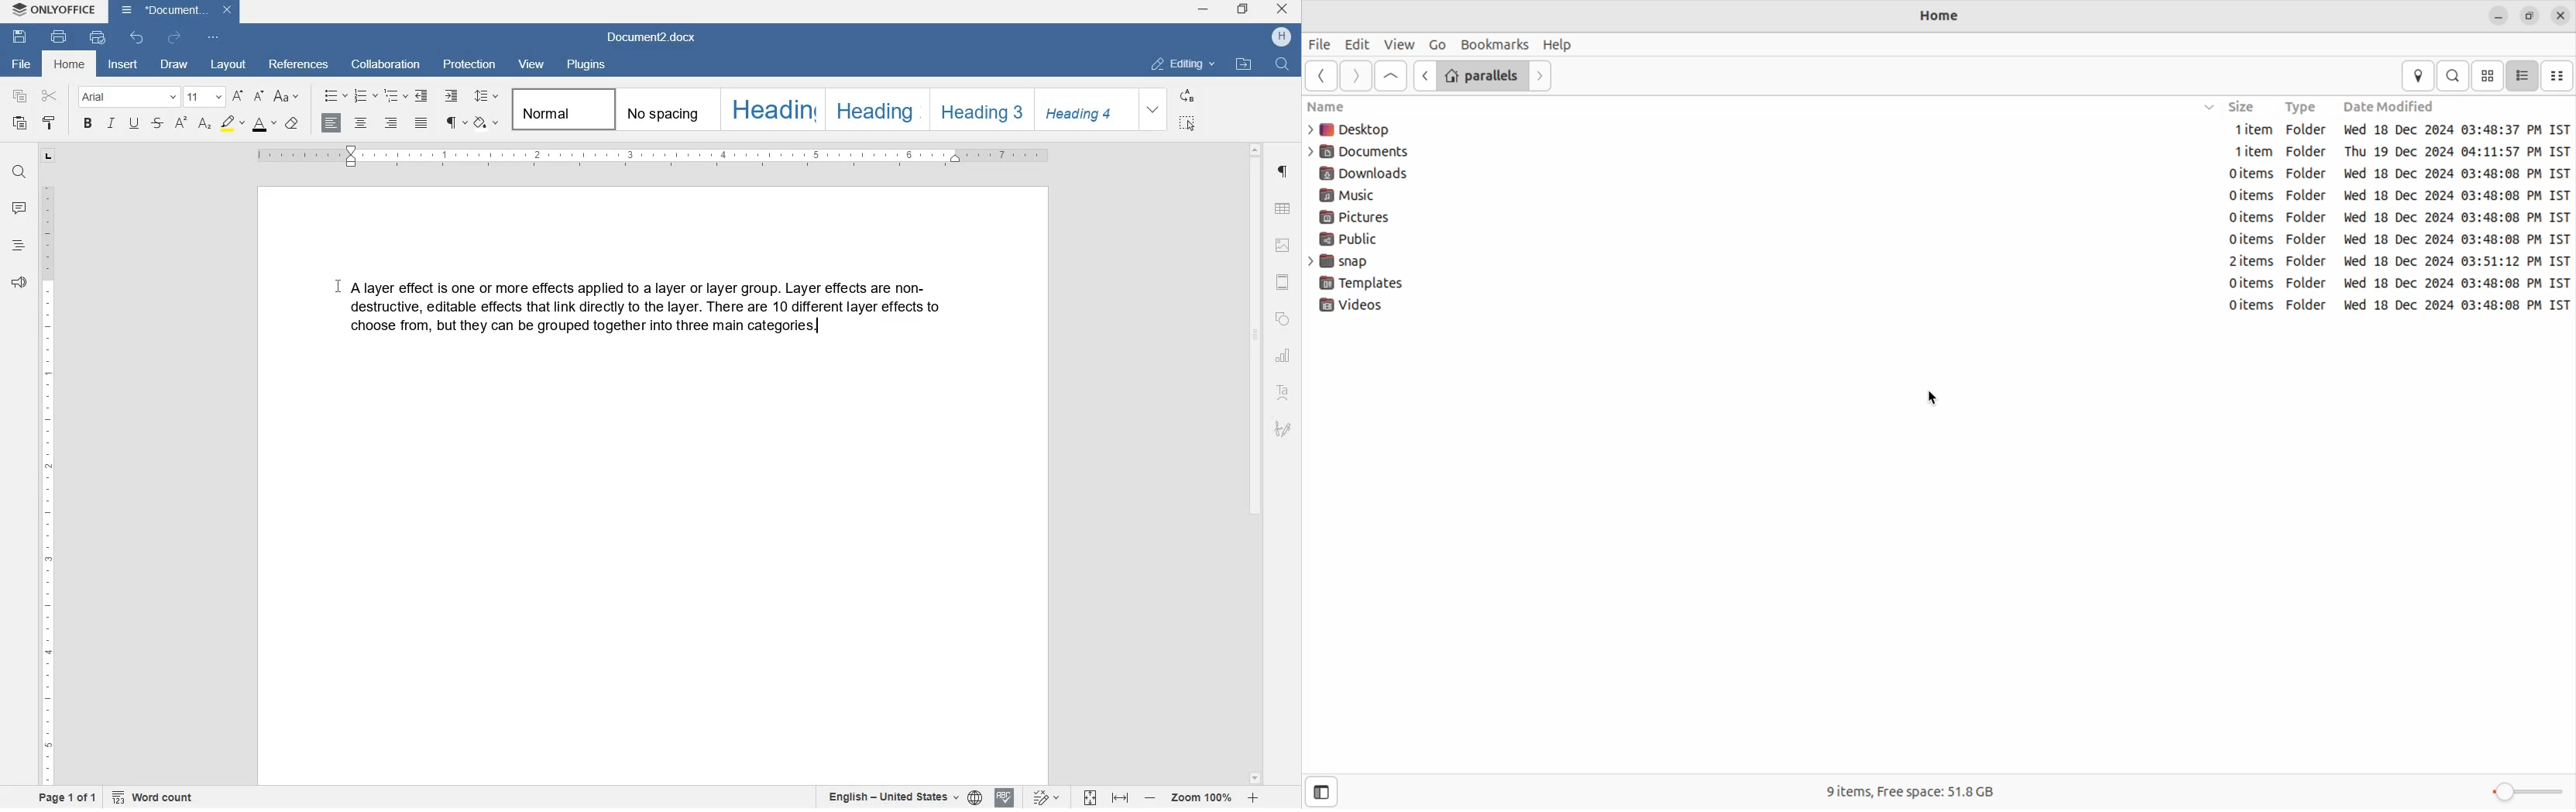 The height and width of the screenshot is (812, 2576). I want to click on 1 item, so click(2243, 152).